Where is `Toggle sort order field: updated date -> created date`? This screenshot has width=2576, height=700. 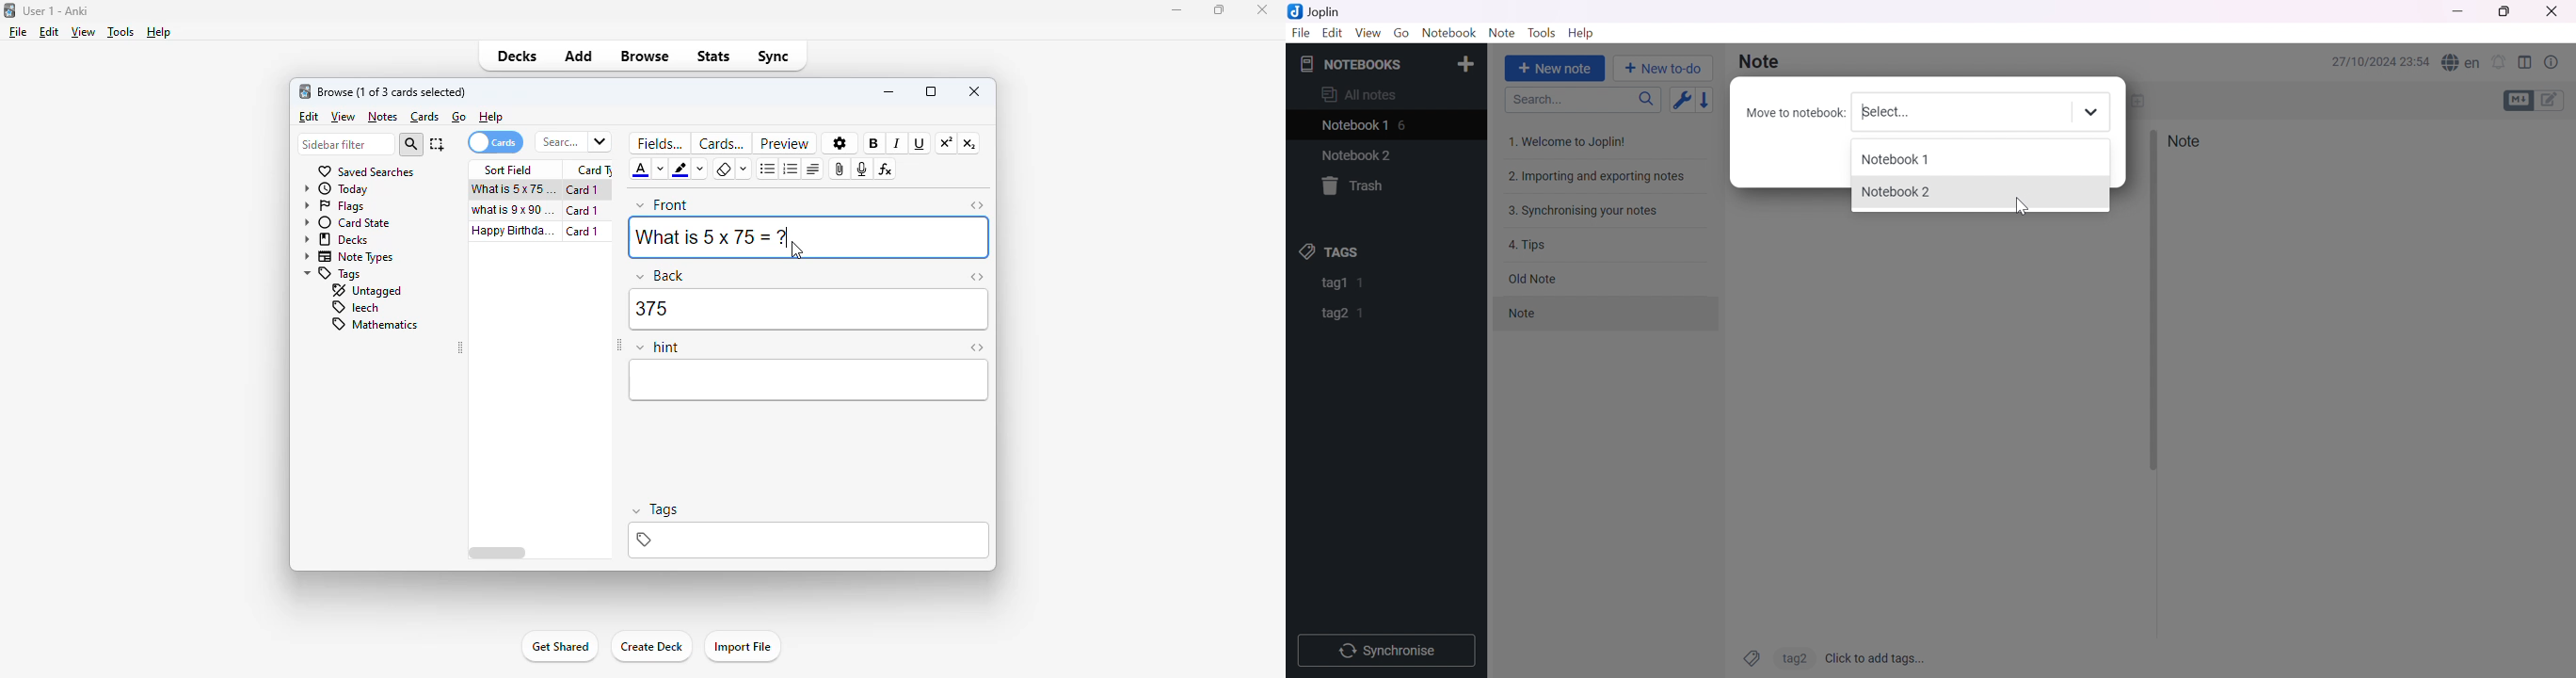
Toggle sort order field: updated date -> created date is located at coordinates (1680, 102).